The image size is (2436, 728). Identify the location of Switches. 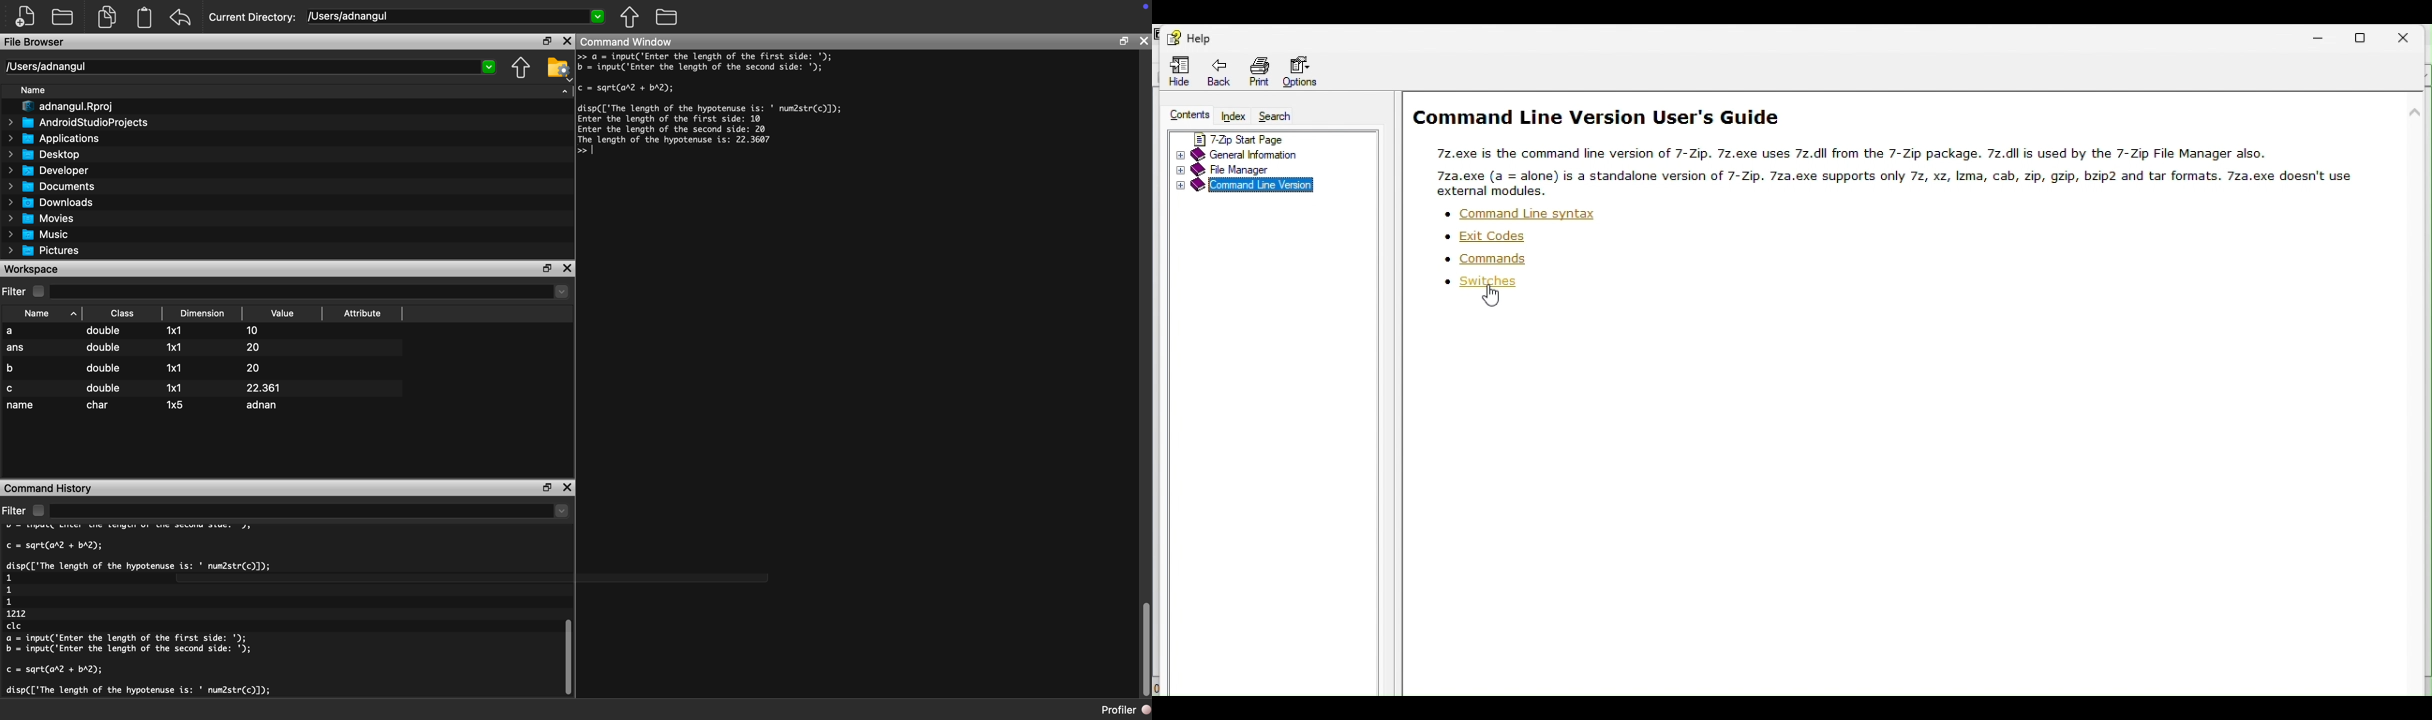
(1493, 282).